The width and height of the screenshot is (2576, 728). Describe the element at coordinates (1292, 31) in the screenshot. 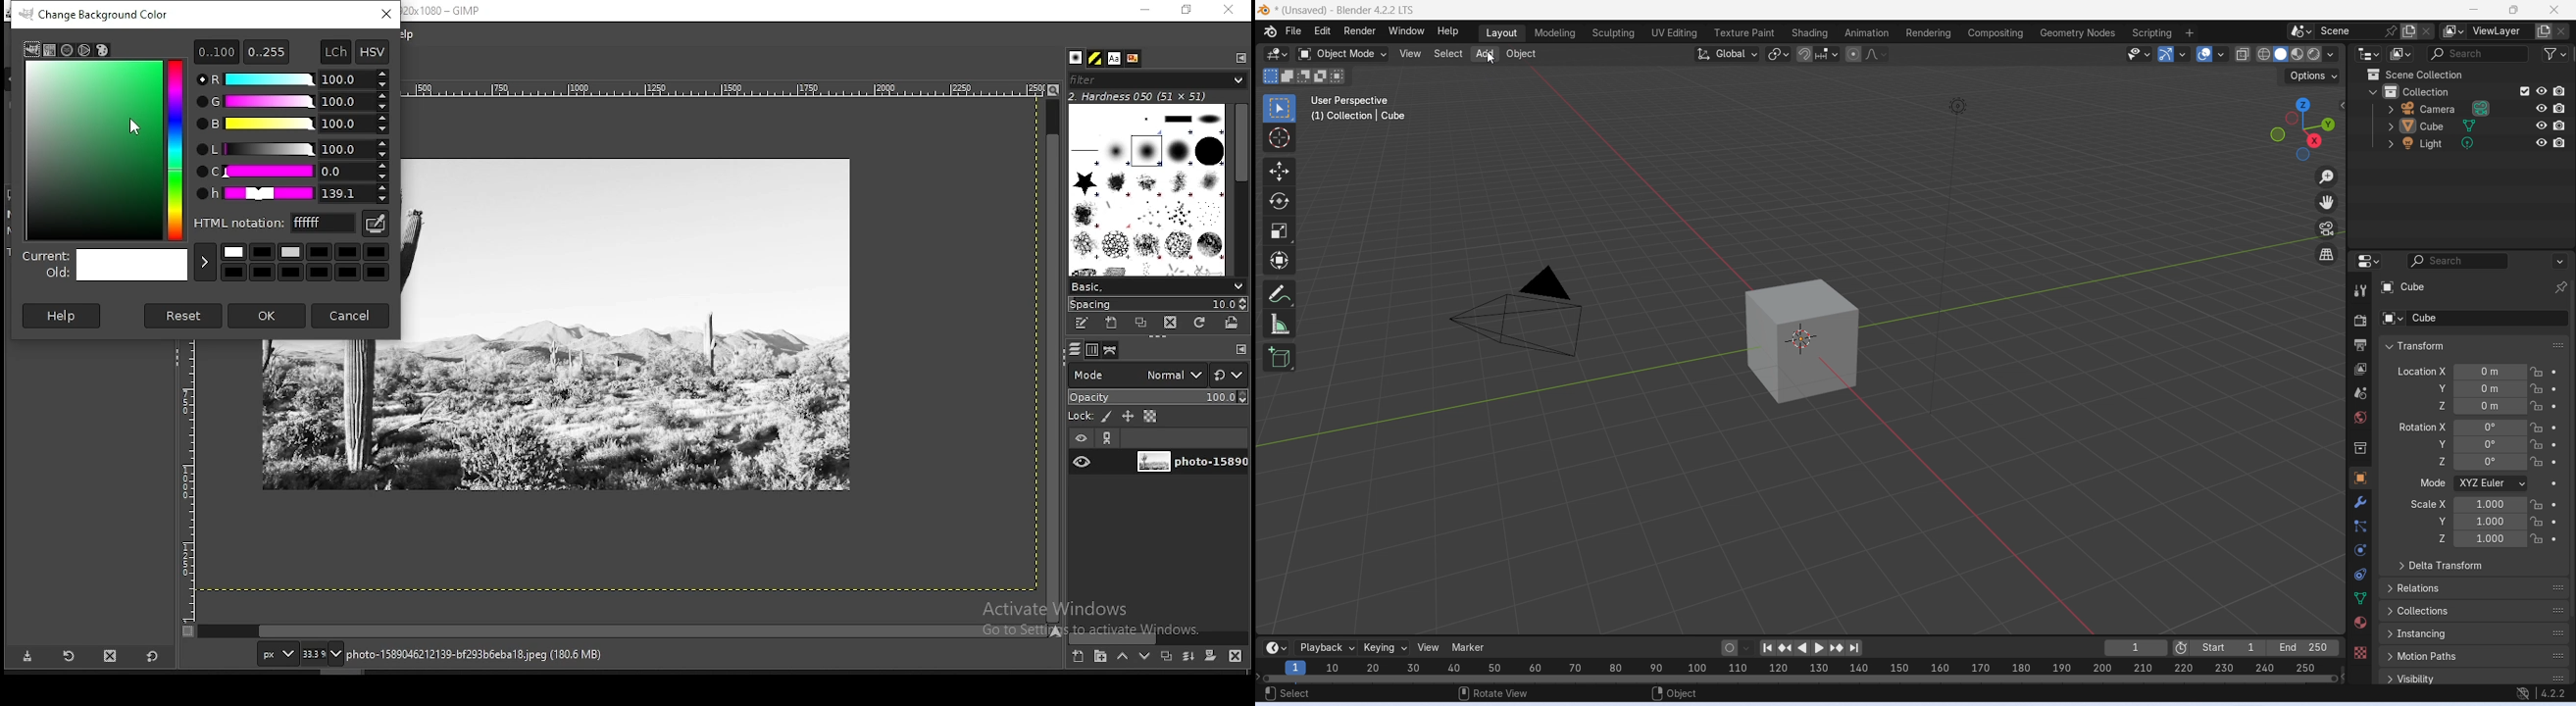

I see `File` at that location.